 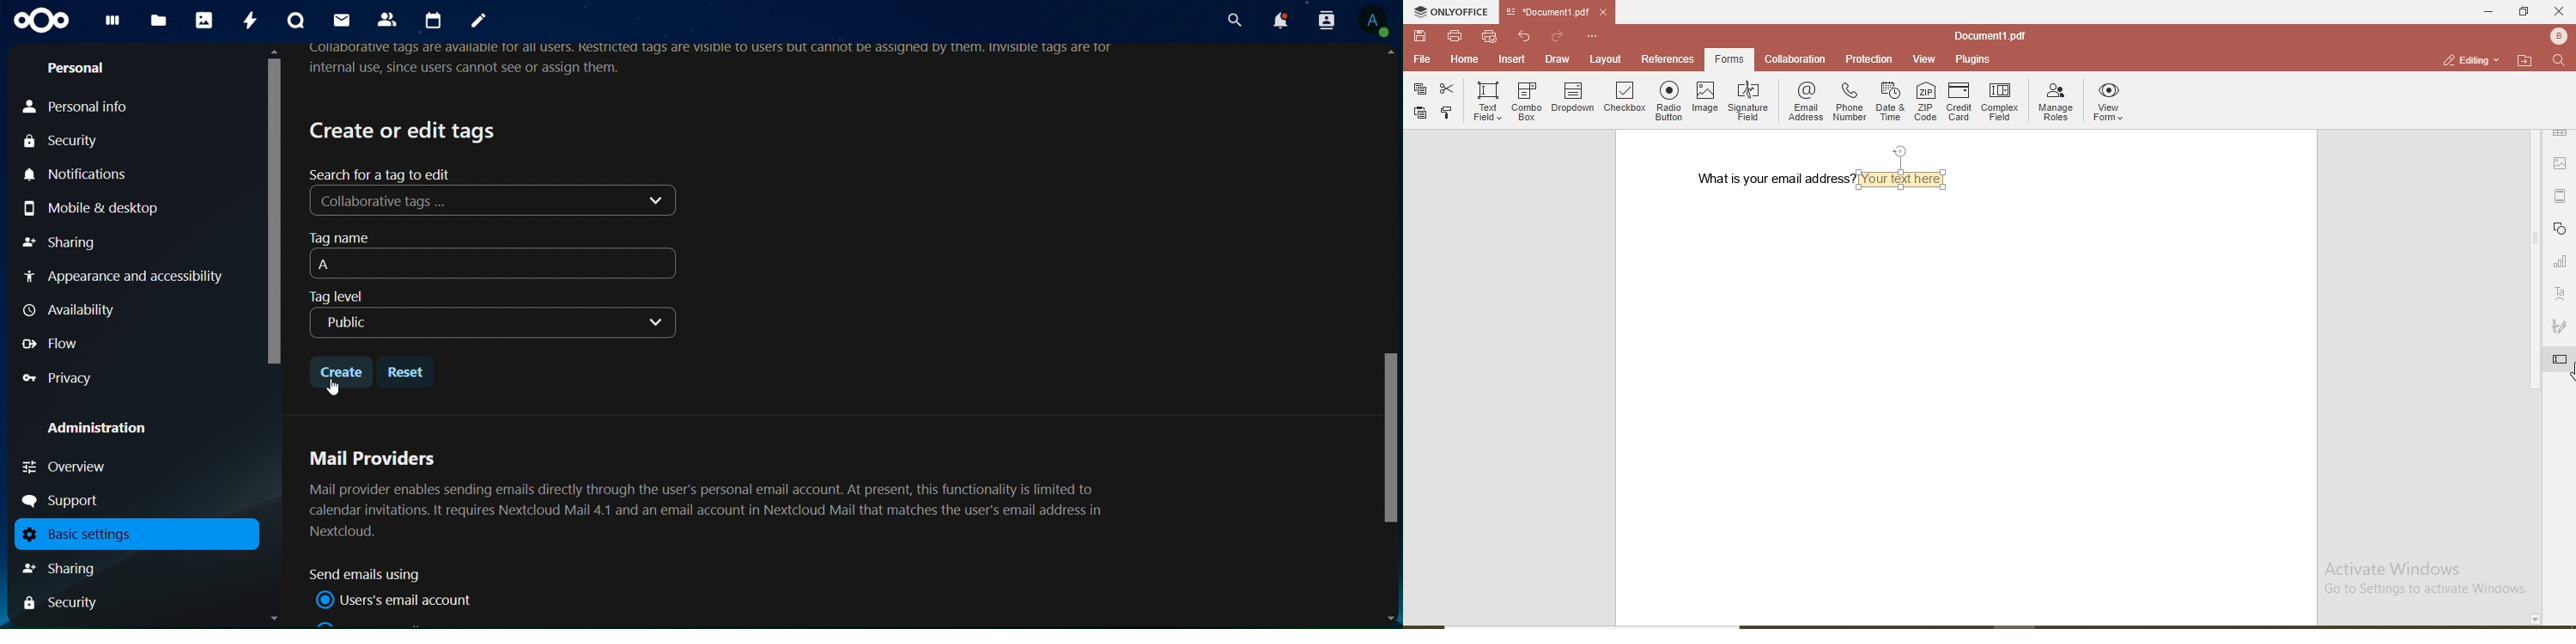 What do you see at coordinates (1607, 58) in the screenshot?
I see `layout` at bounding box center [1607, 58].